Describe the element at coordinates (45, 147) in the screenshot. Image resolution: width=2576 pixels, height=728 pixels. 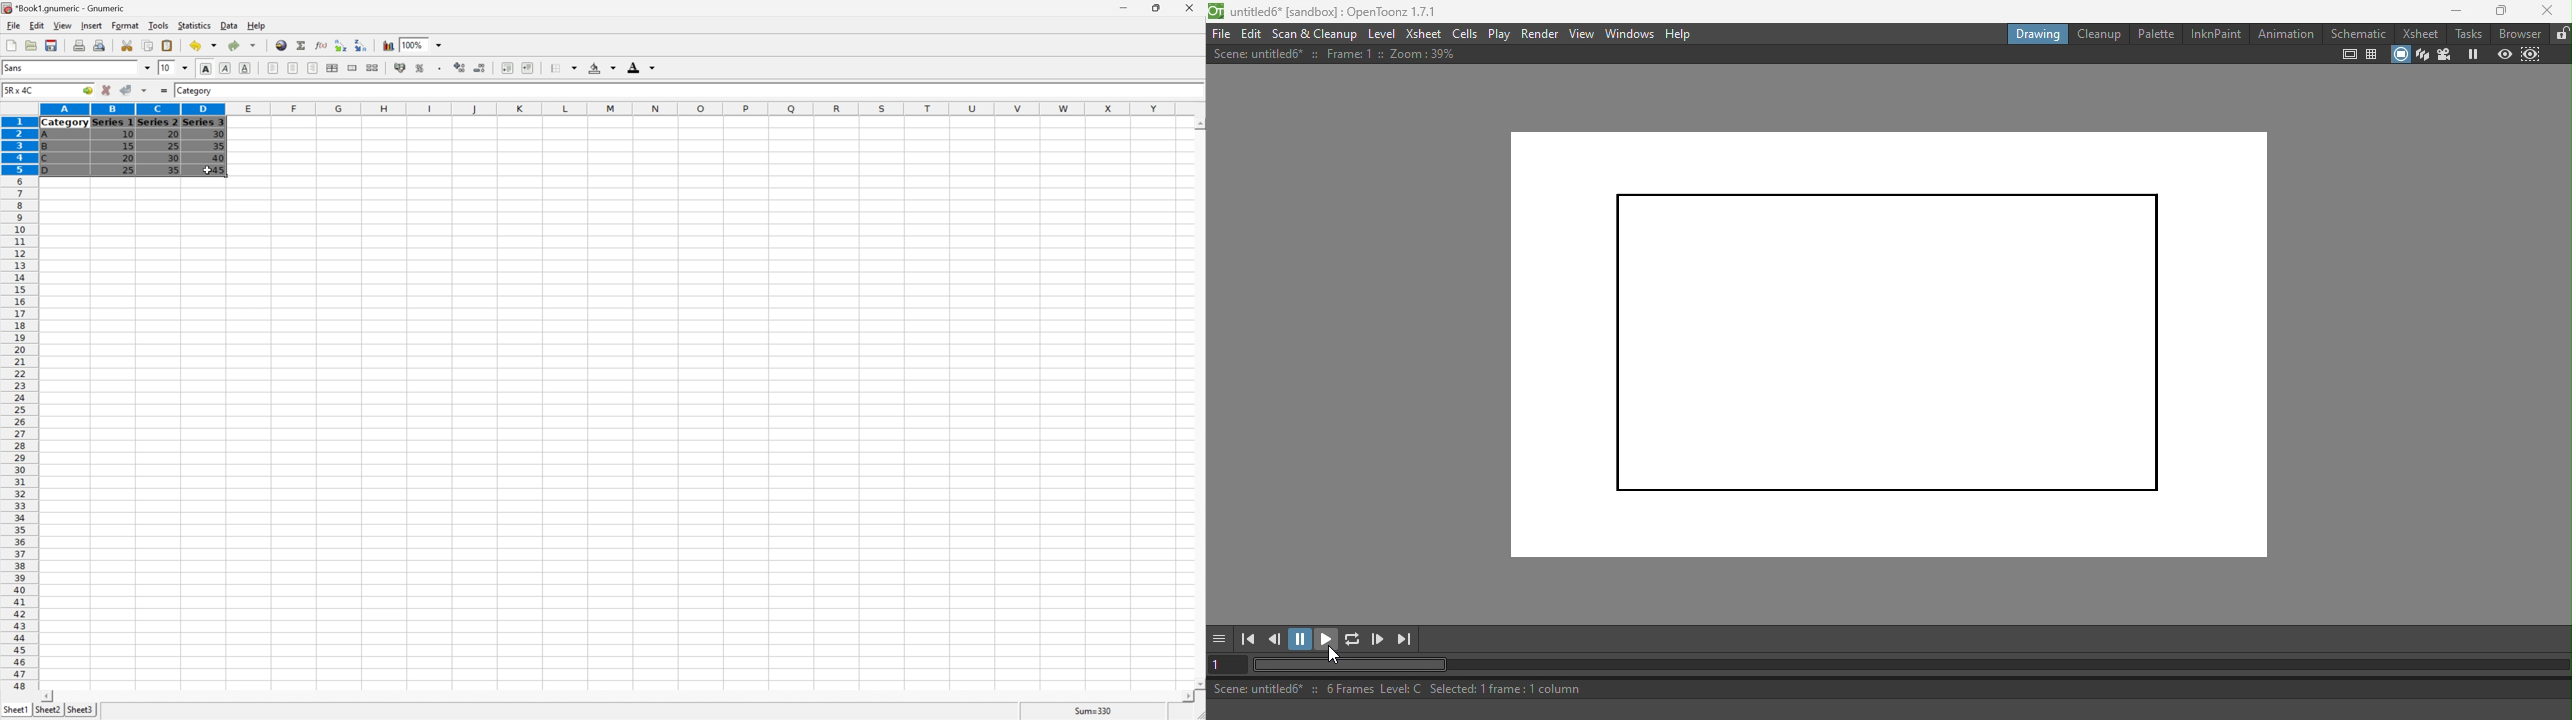
I see `B` at that location.